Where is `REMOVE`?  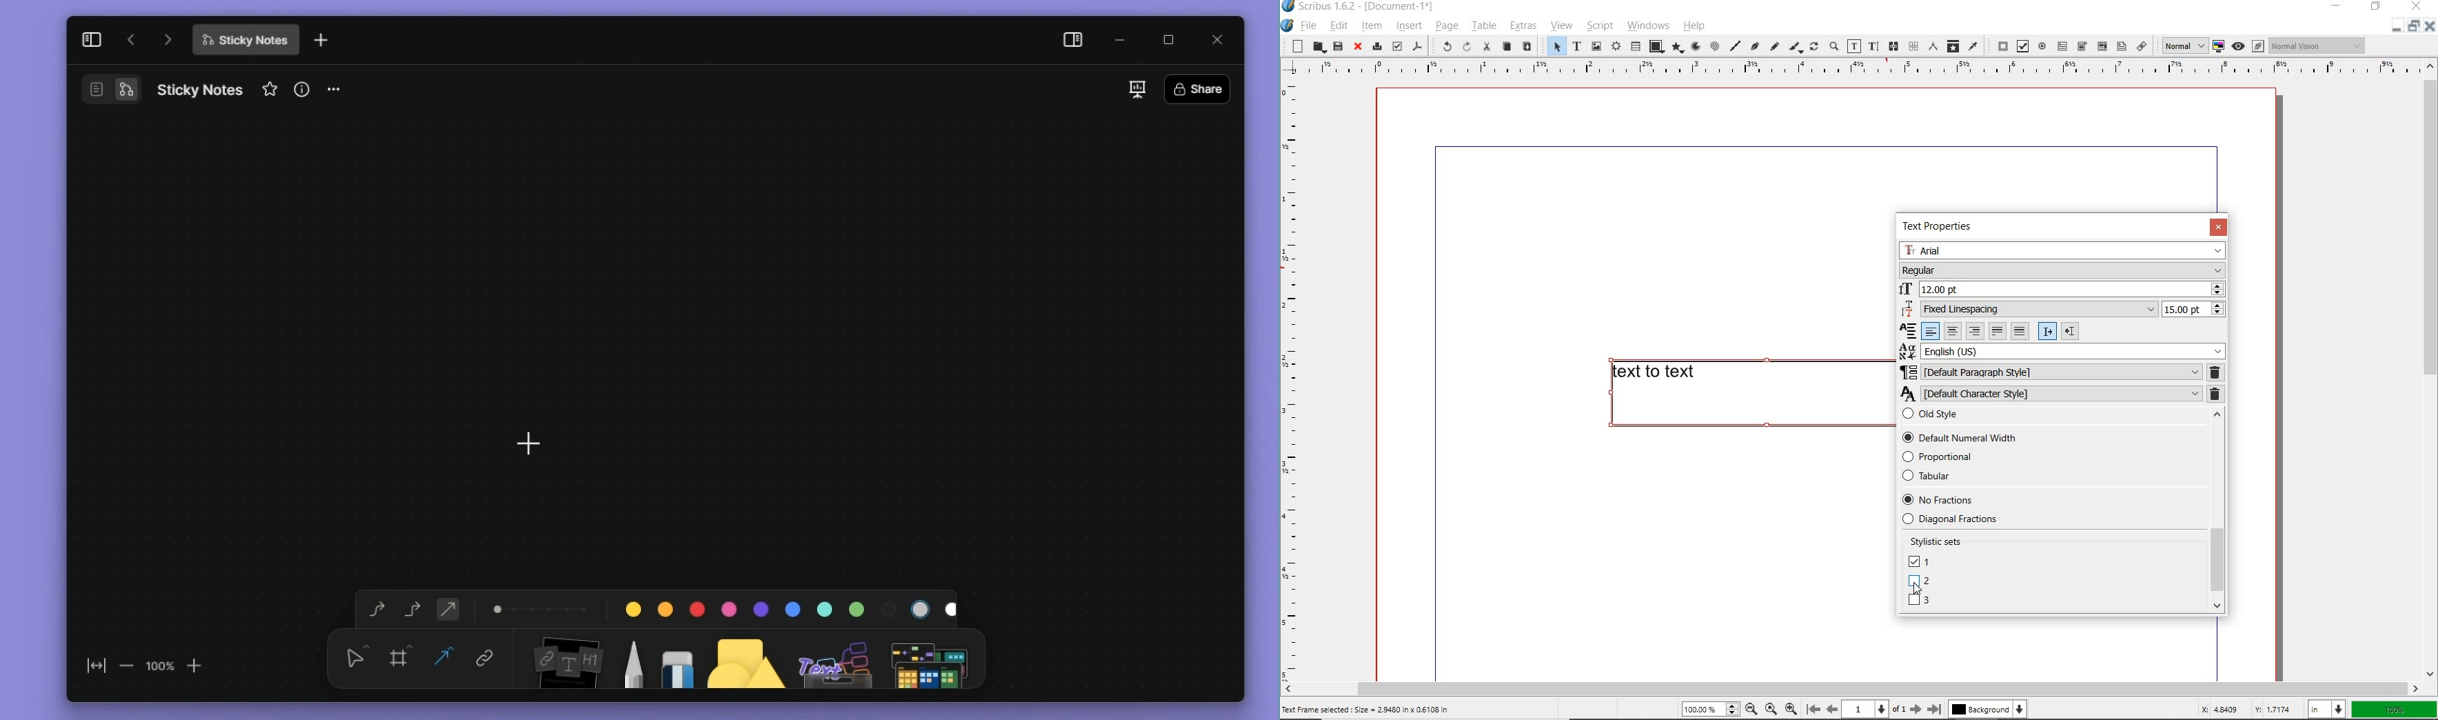
REMOVE is located at coordinates (2217, 383).